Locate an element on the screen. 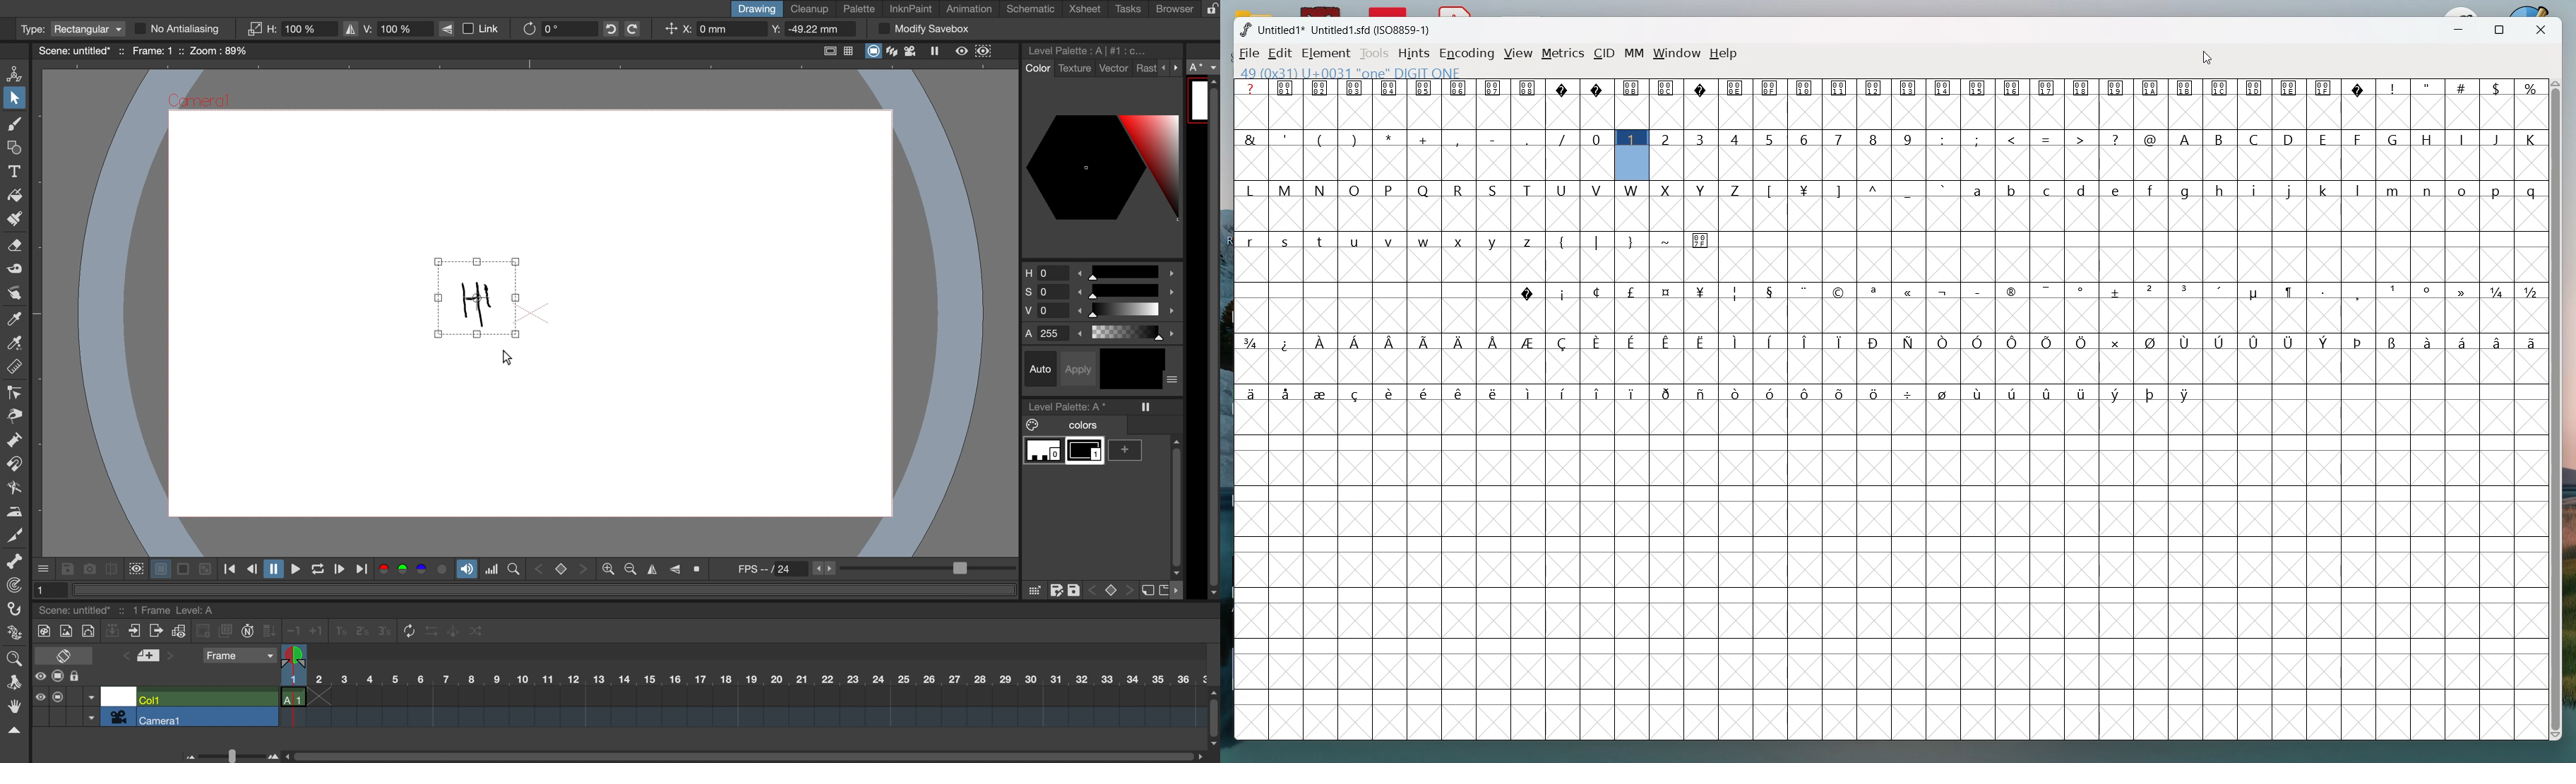 The height and width of the screenshot is (784, 2576). symbol is located at coordinates (1668, 341).